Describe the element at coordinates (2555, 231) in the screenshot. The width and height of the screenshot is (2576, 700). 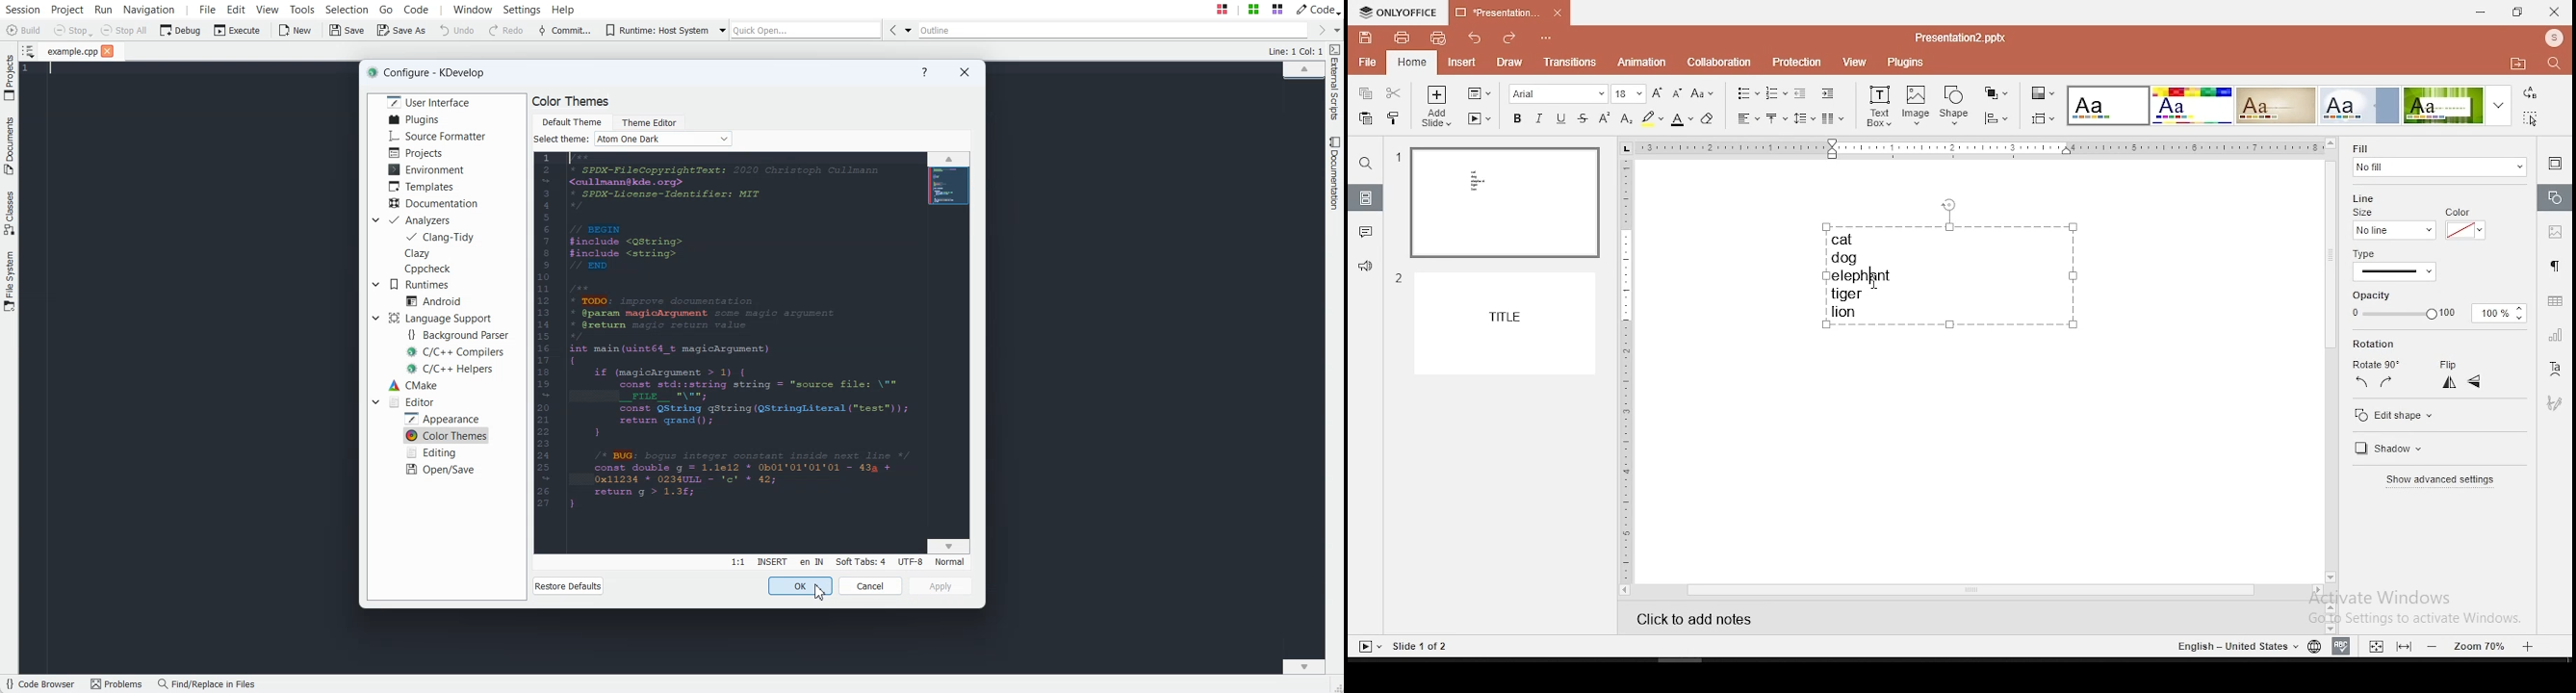
I see `image settings` at that location.